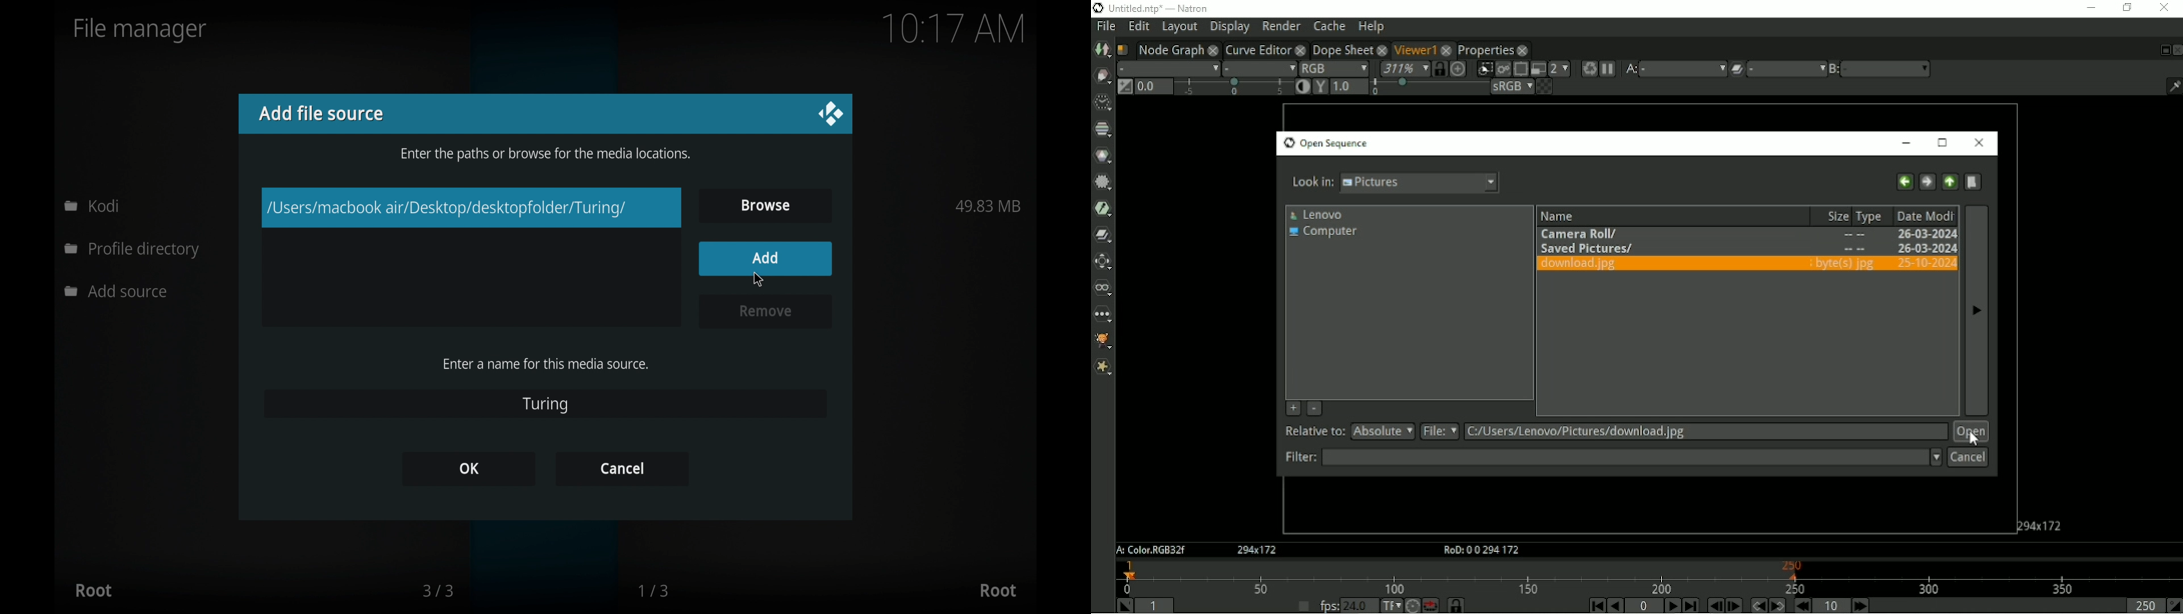 The height and width of the screenshot is (616, 2184). Describe the element at coordinates (140, 30) in the screenshot. I see `file manager` at that location.